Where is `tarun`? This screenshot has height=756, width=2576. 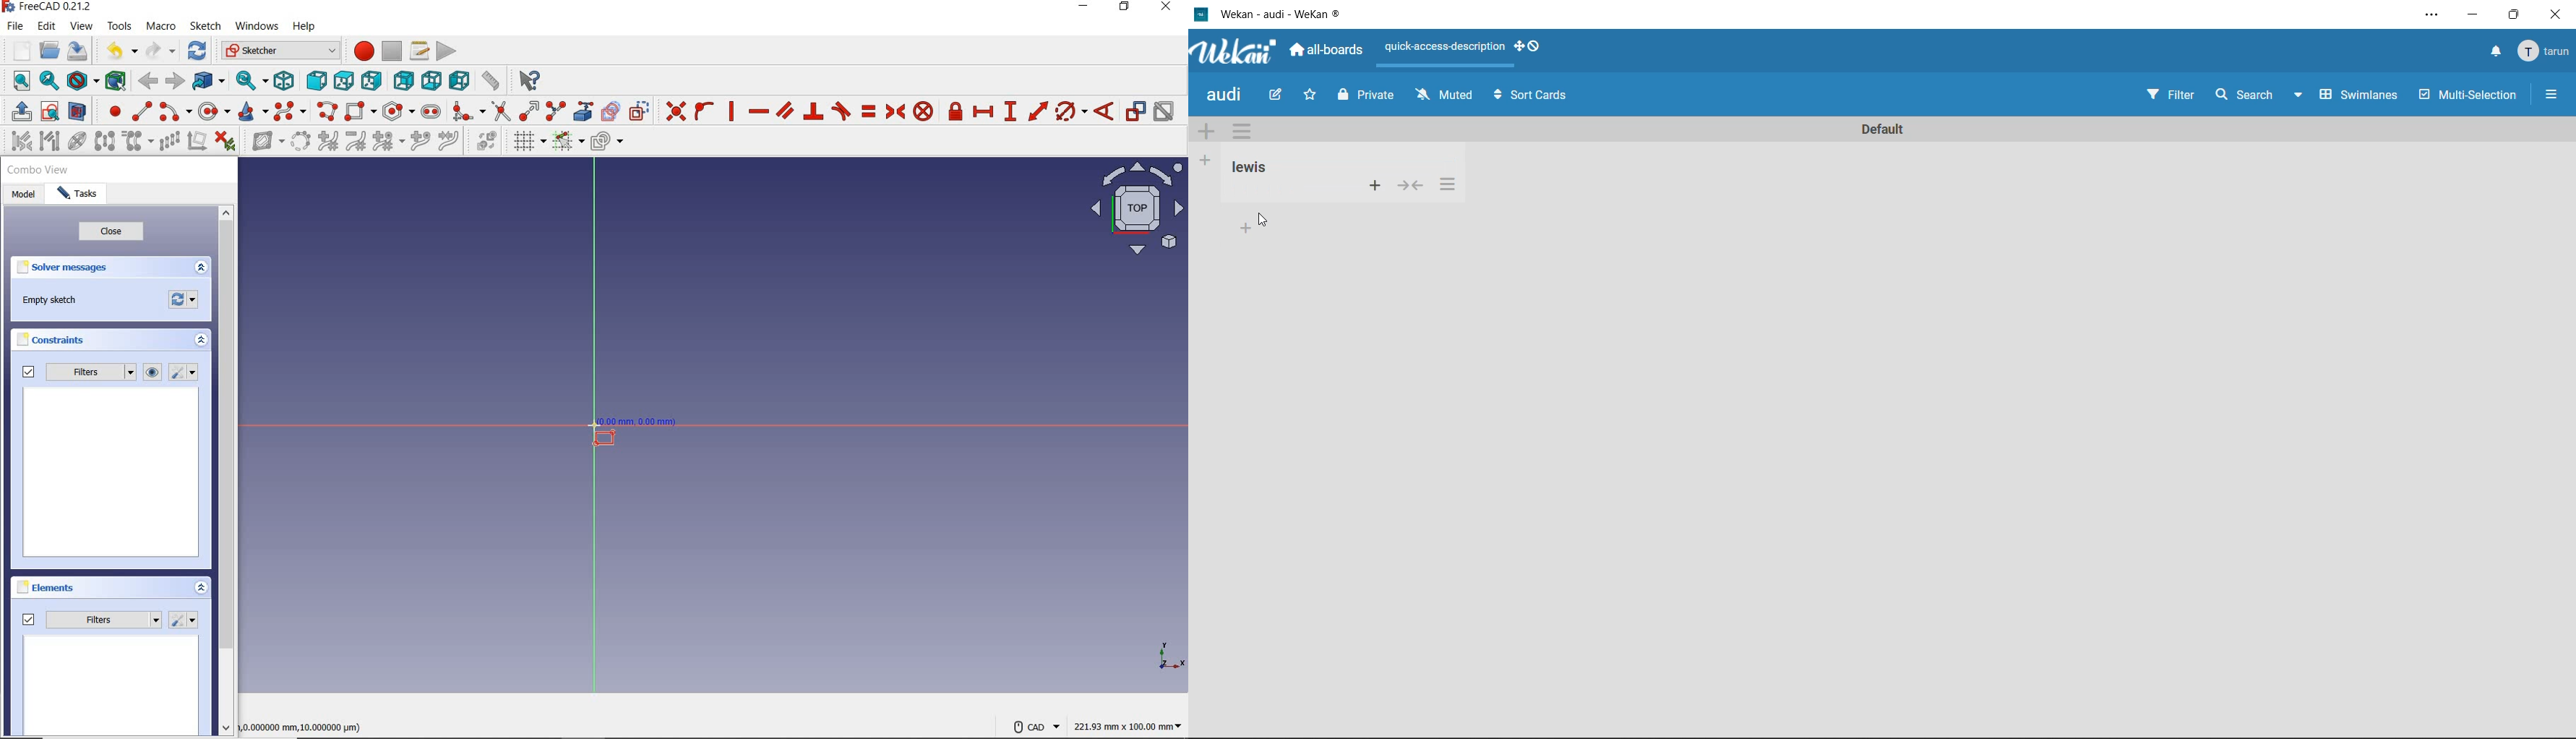
tarun is located at coordinates (2546, 55).